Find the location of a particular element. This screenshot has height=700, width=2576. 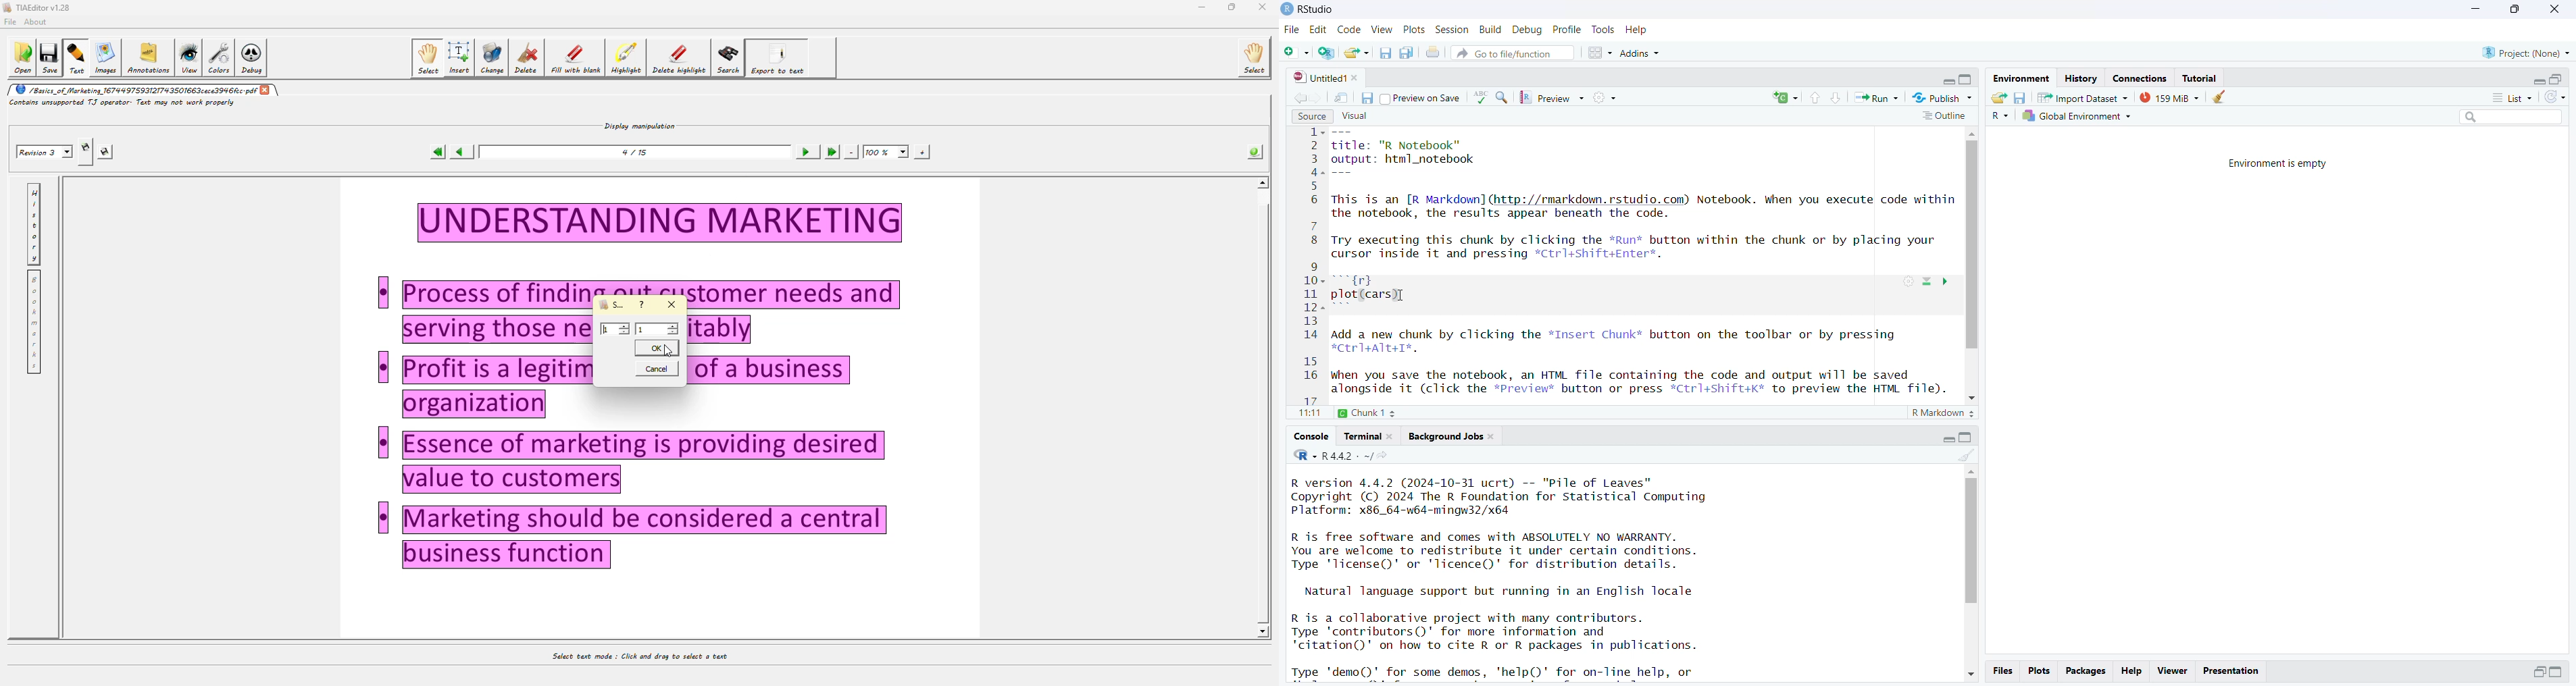

R.4.4.2 is located at coordinates (1332, 454).